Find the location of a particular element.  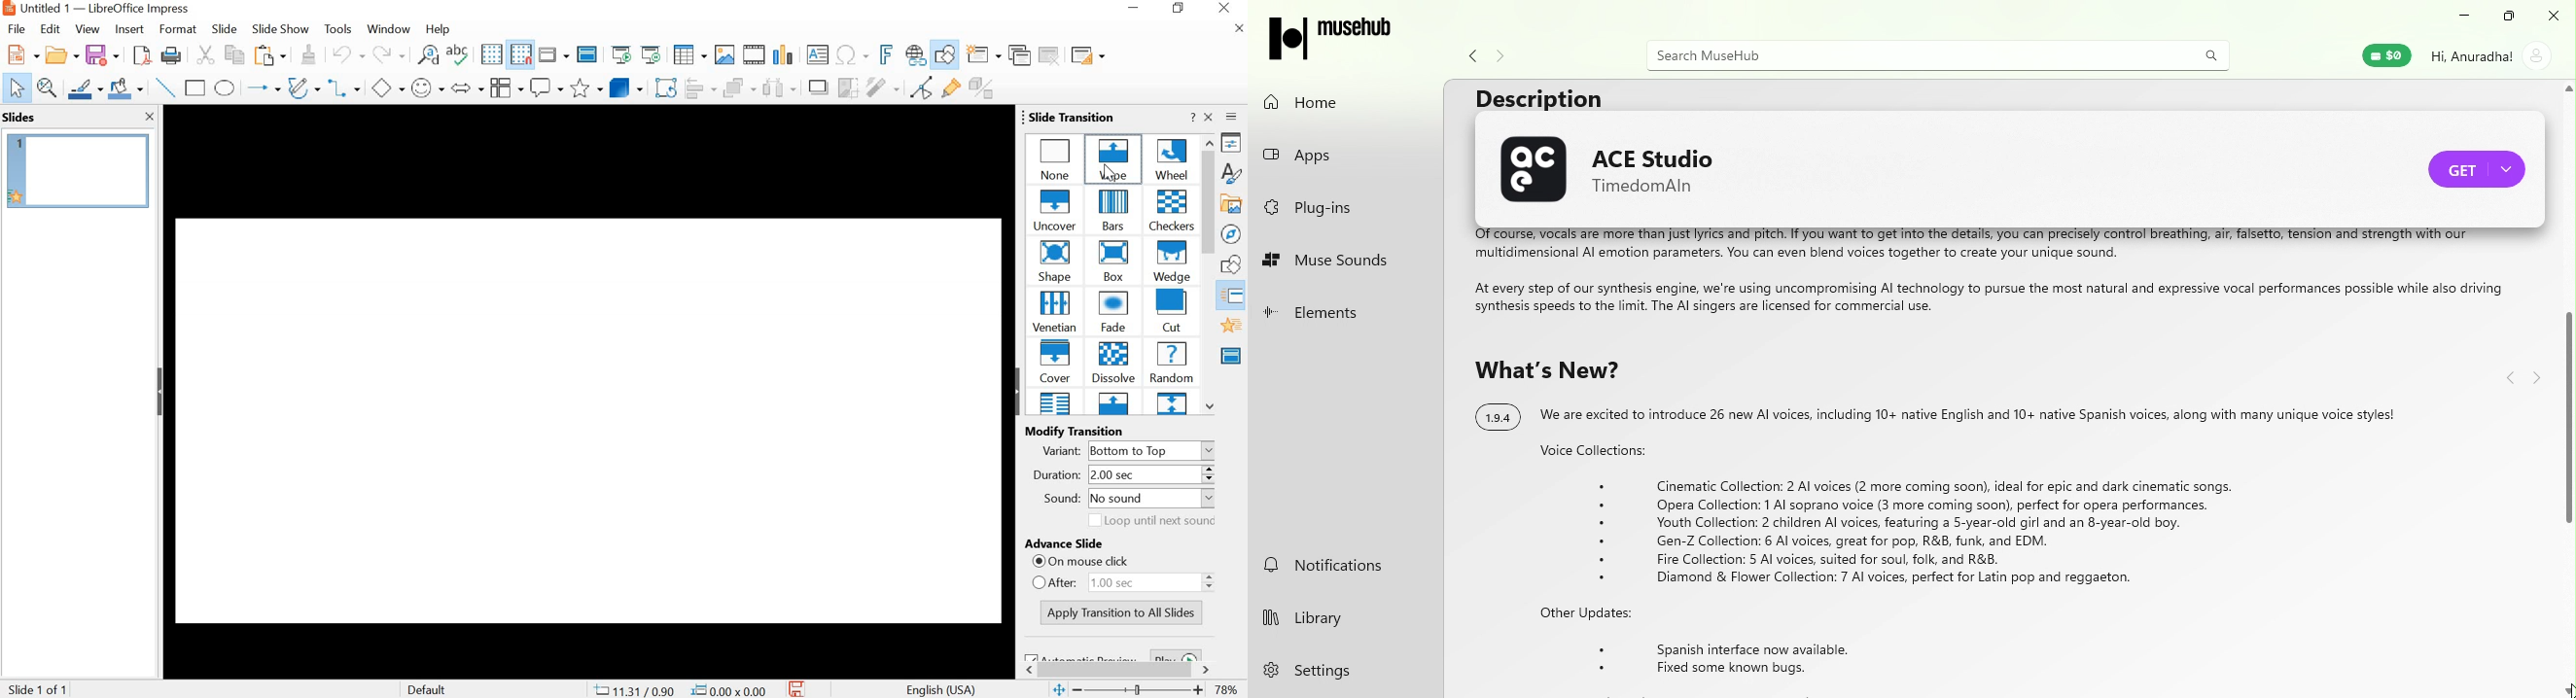

PROPERTIES is located at coordinates (1233, 143).